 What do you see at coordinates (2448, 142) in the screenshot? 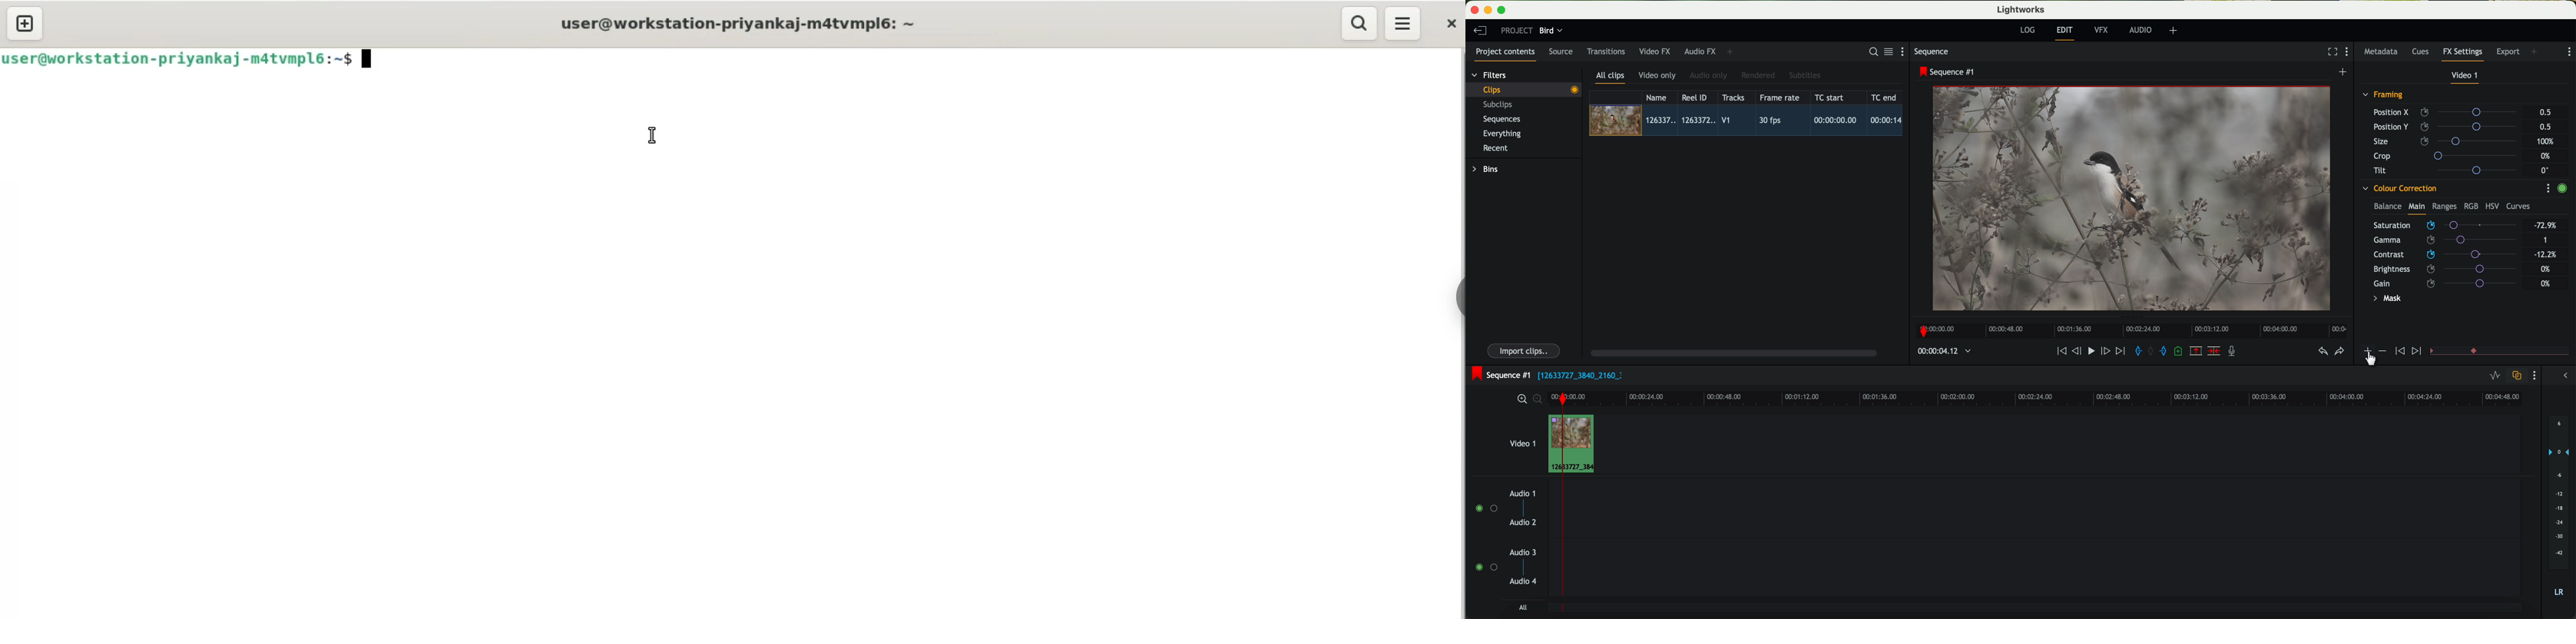
I see `size` at bounding box center [2448, 142].